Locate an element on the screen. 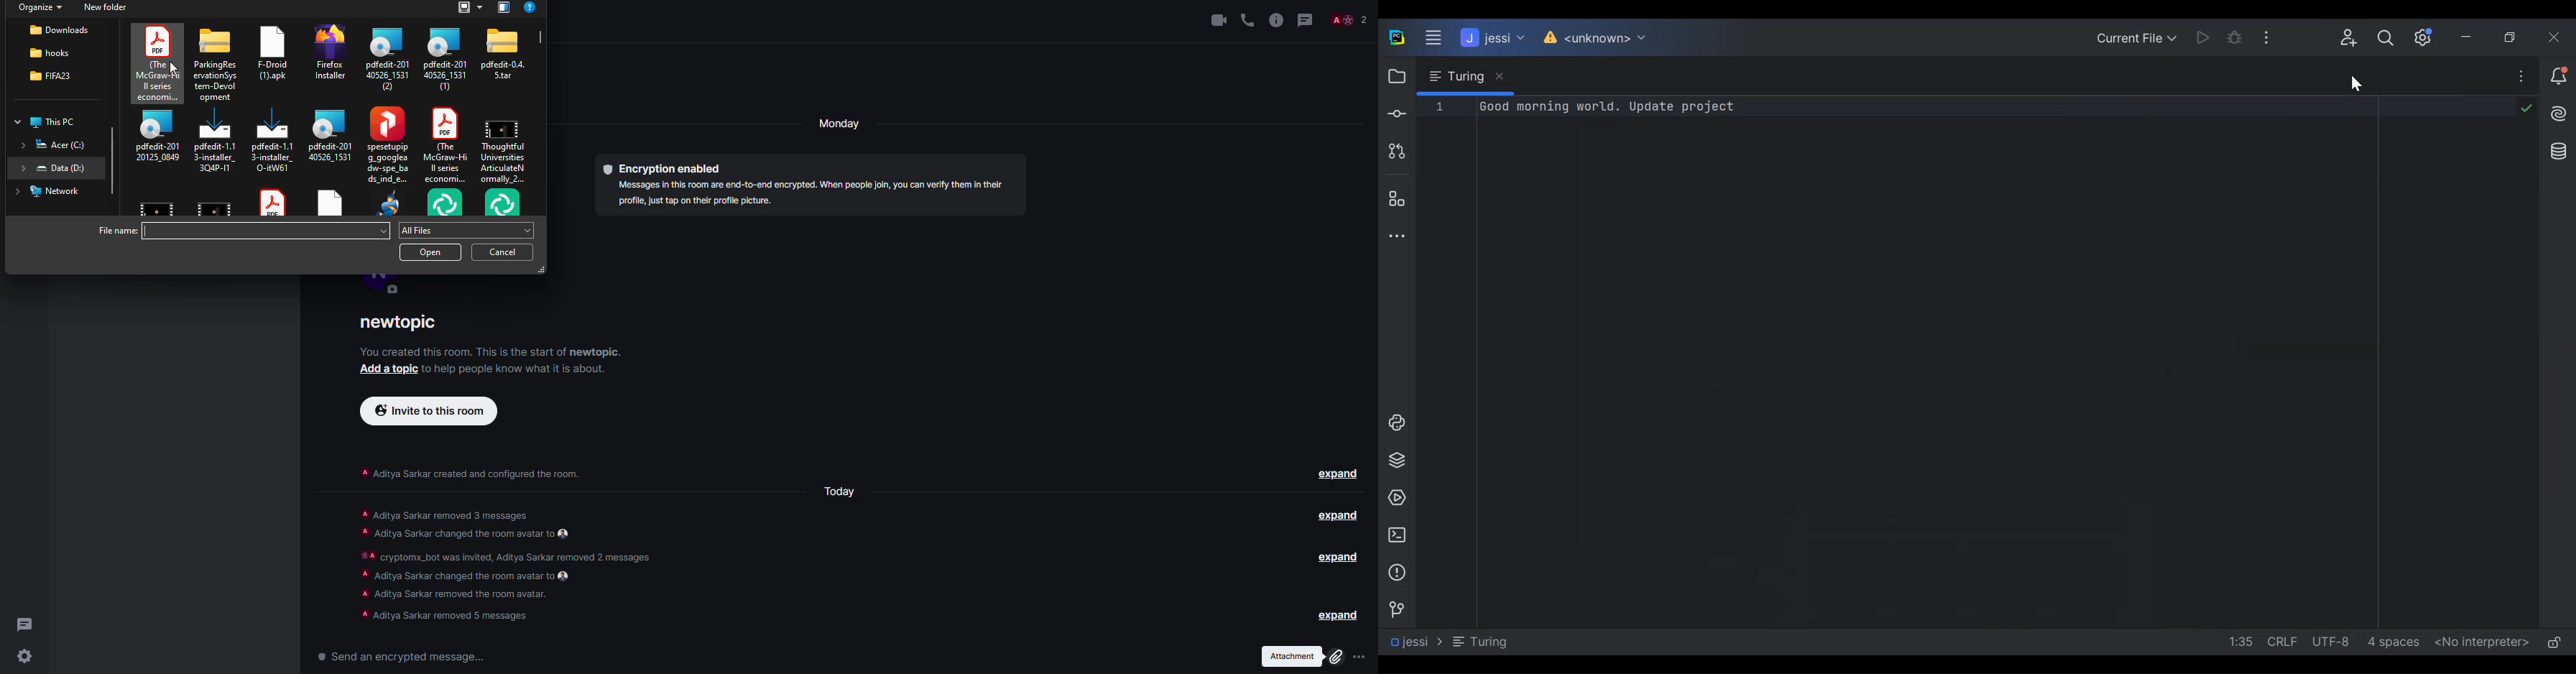 This screenshot has height=700, width=2576. click is located at coordinates (1336, 656).